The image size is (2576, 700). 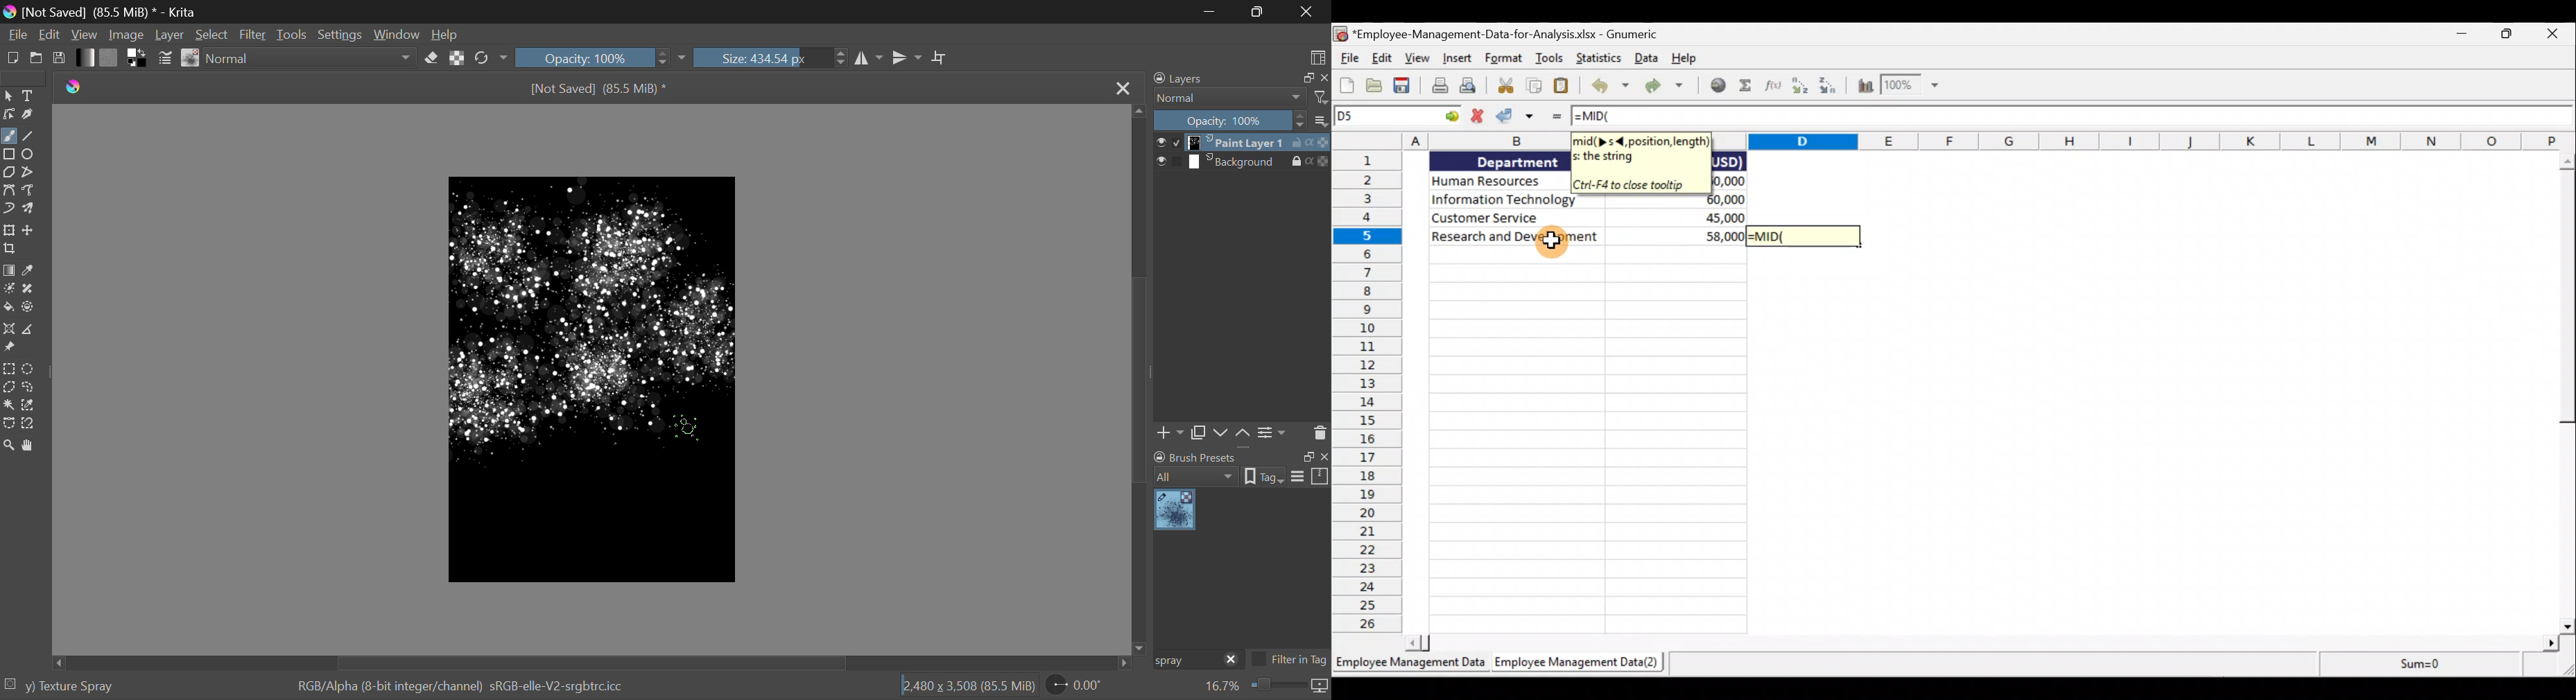 What do you see at coordinates (599, 90) in the screenshot?
I see `[Not Saved] (69.2 MiB) *` at bounding box center [599, 90].